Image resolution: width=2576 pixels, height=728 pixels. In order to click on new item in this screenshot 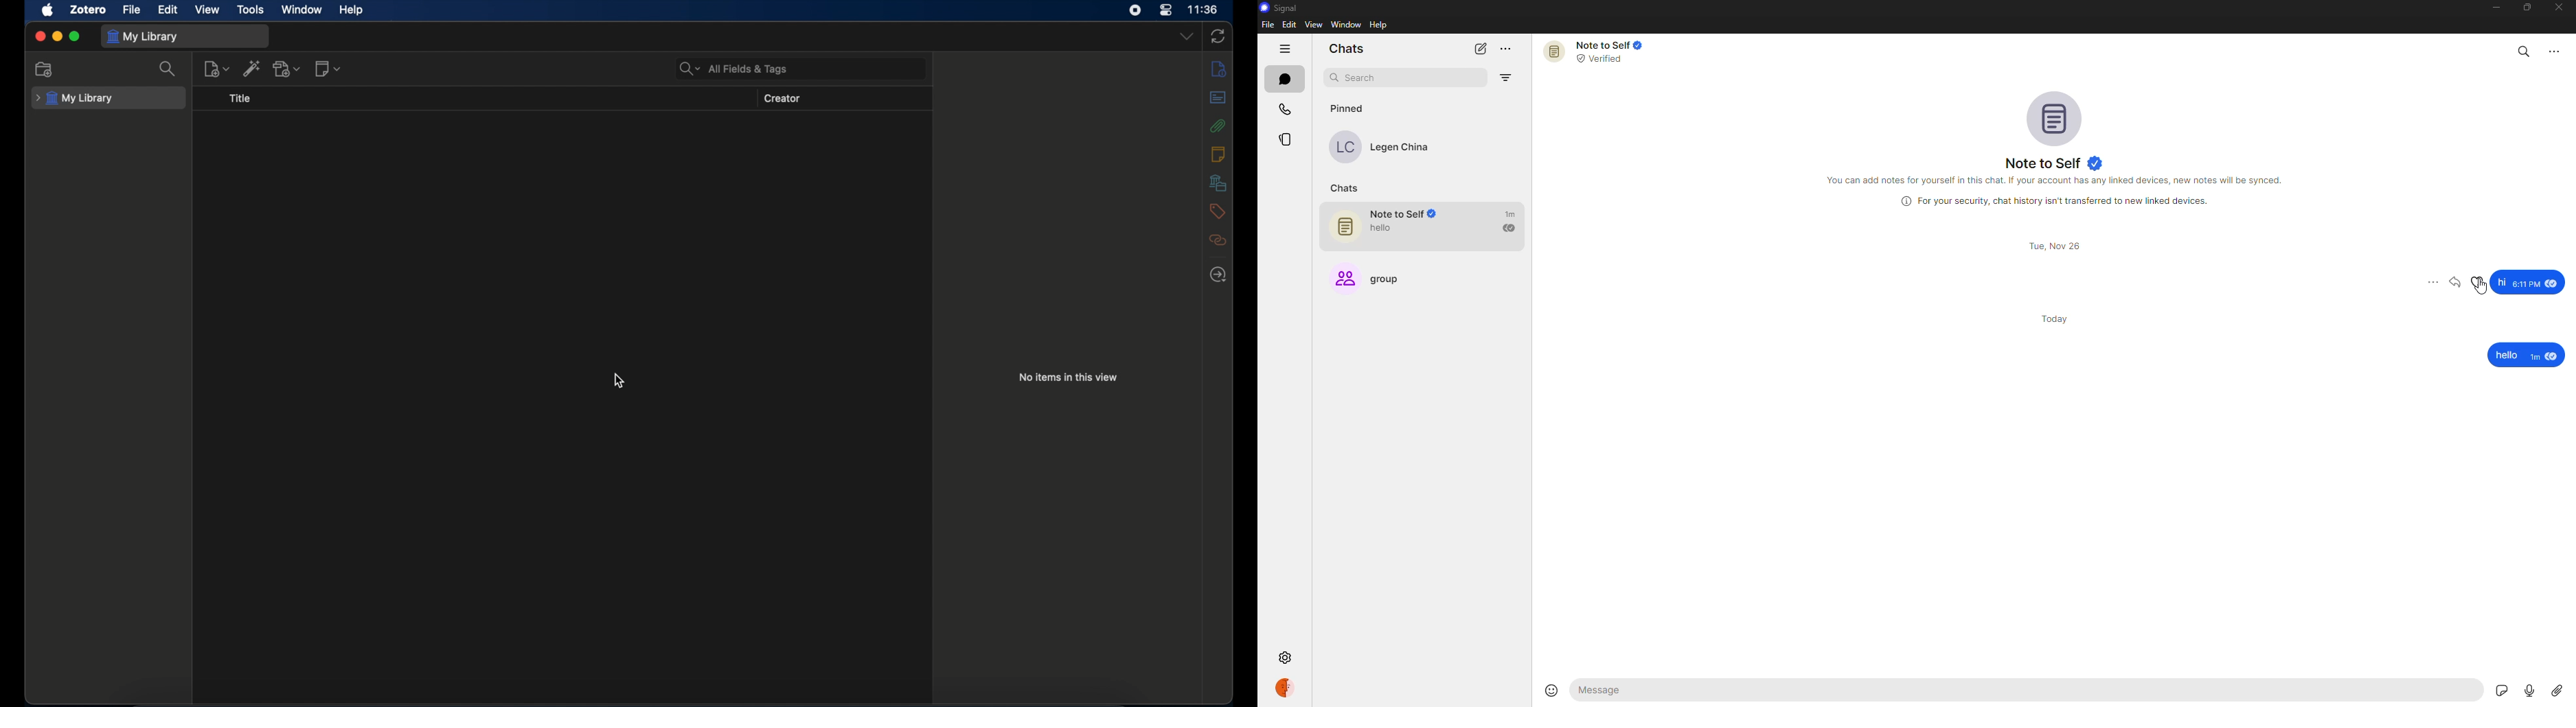, I will do `click(217, 69)`.